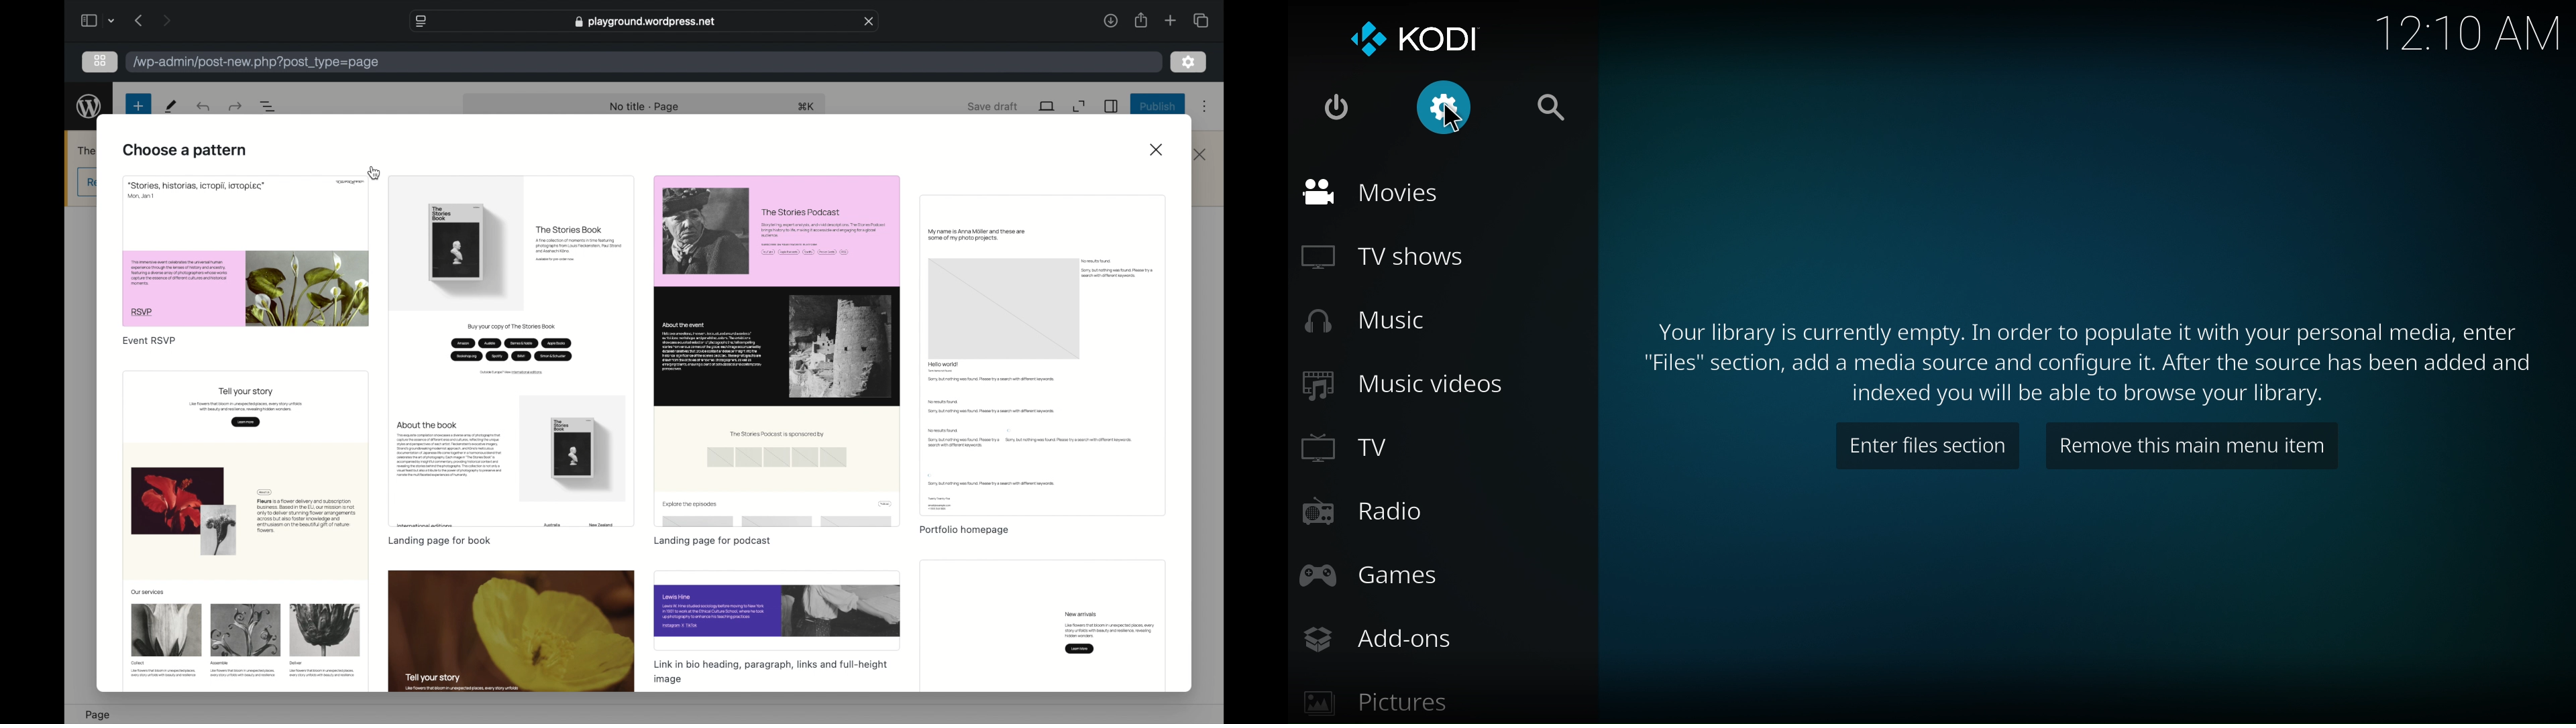  I want to click on redo, so click(205, 106).